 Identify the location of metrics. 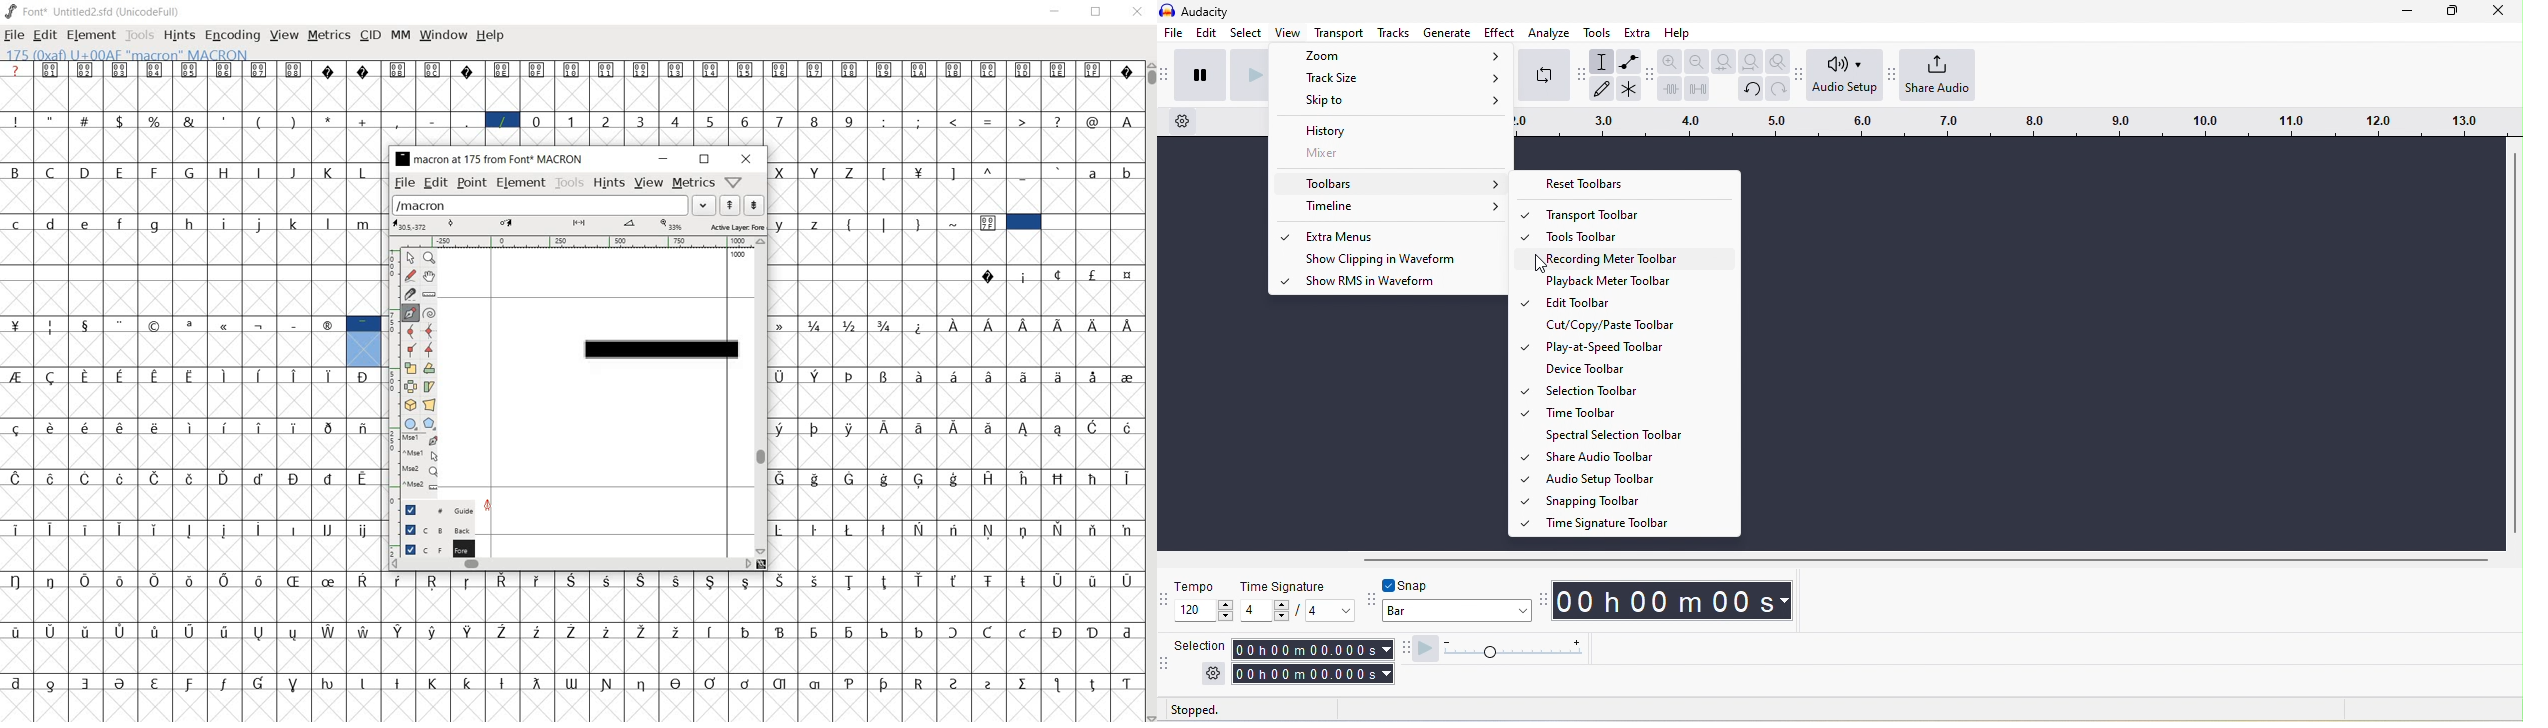
(693, 183).